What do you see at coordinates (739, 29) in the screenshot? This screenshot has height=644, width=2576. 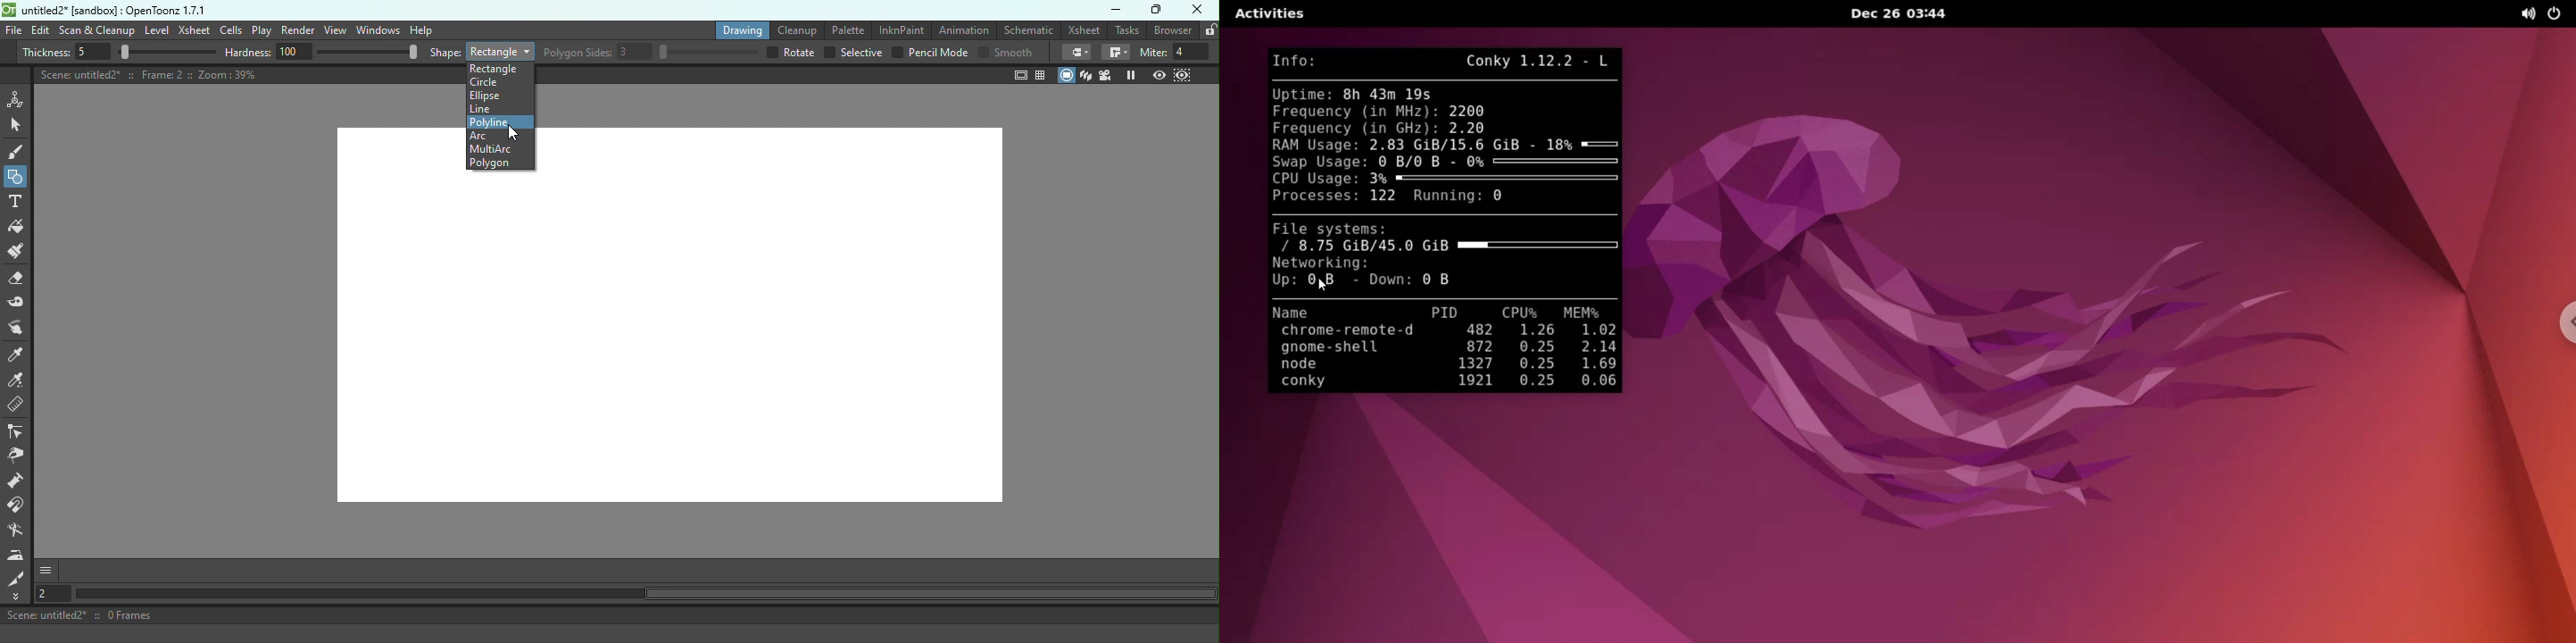 I see `Drawing` at bounding box center [739, 29].